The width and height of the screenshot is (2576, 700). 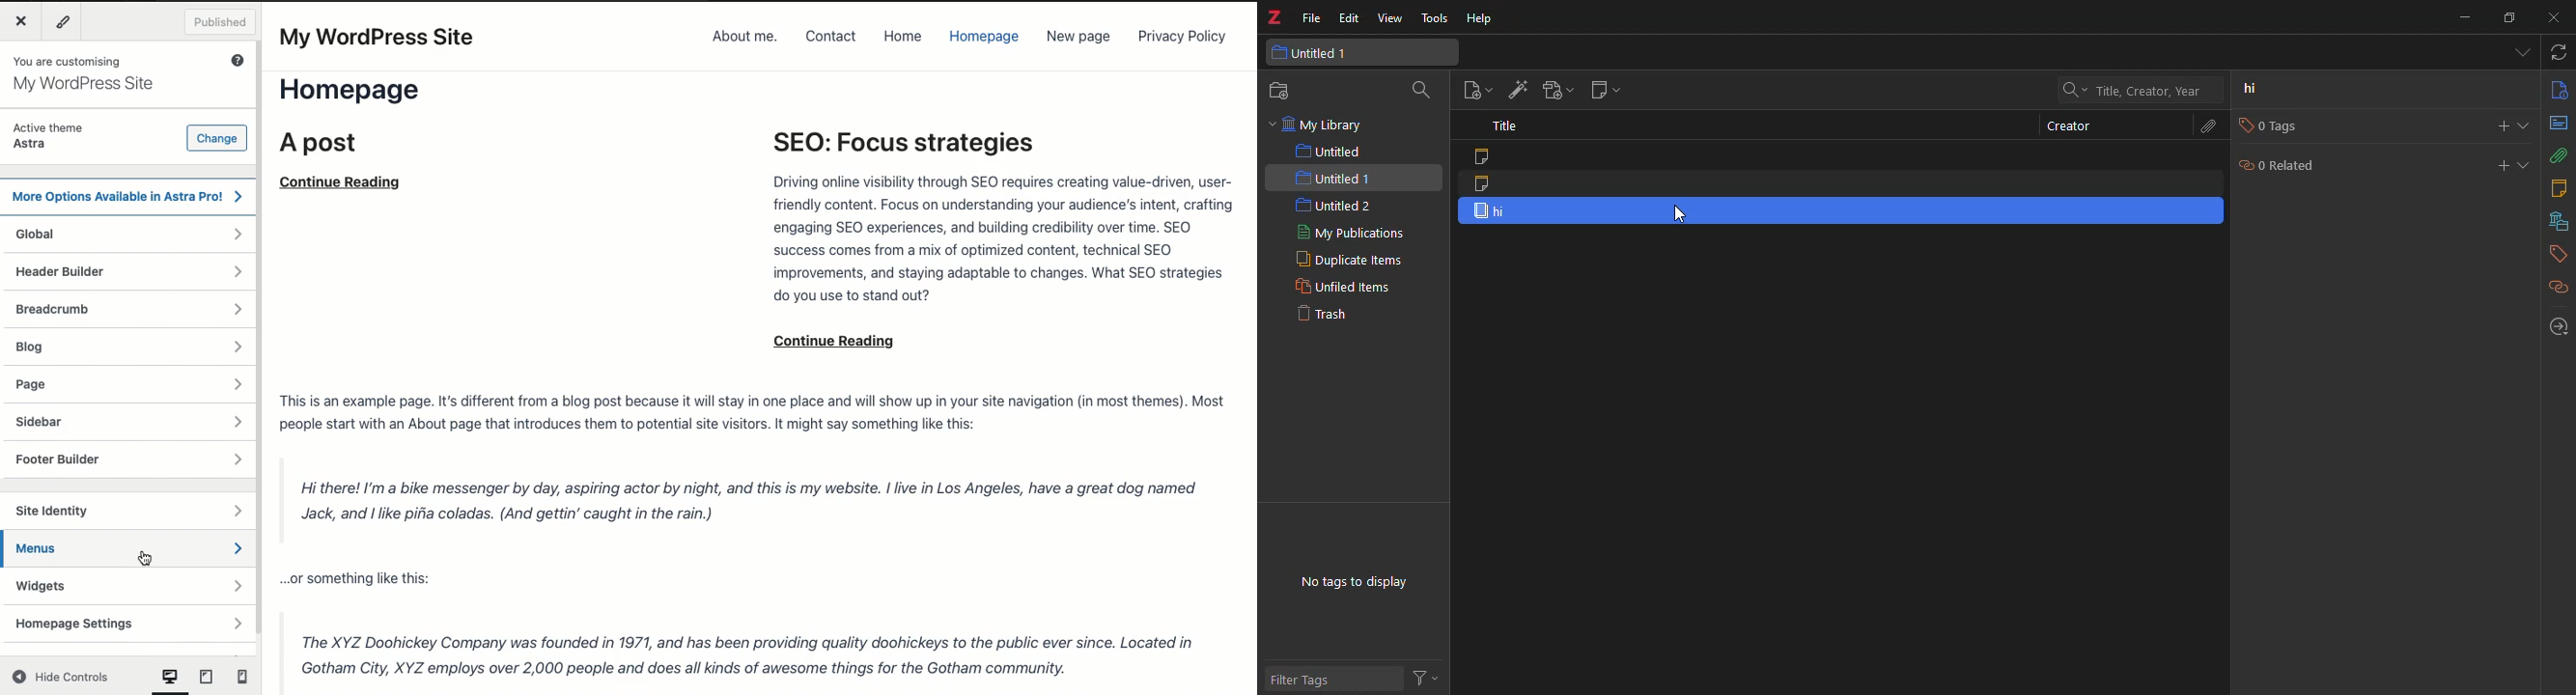 What do you see at coordinates (2507, 17) in the screenshot?
I see `maximize` at bounding box center [2507, 17].